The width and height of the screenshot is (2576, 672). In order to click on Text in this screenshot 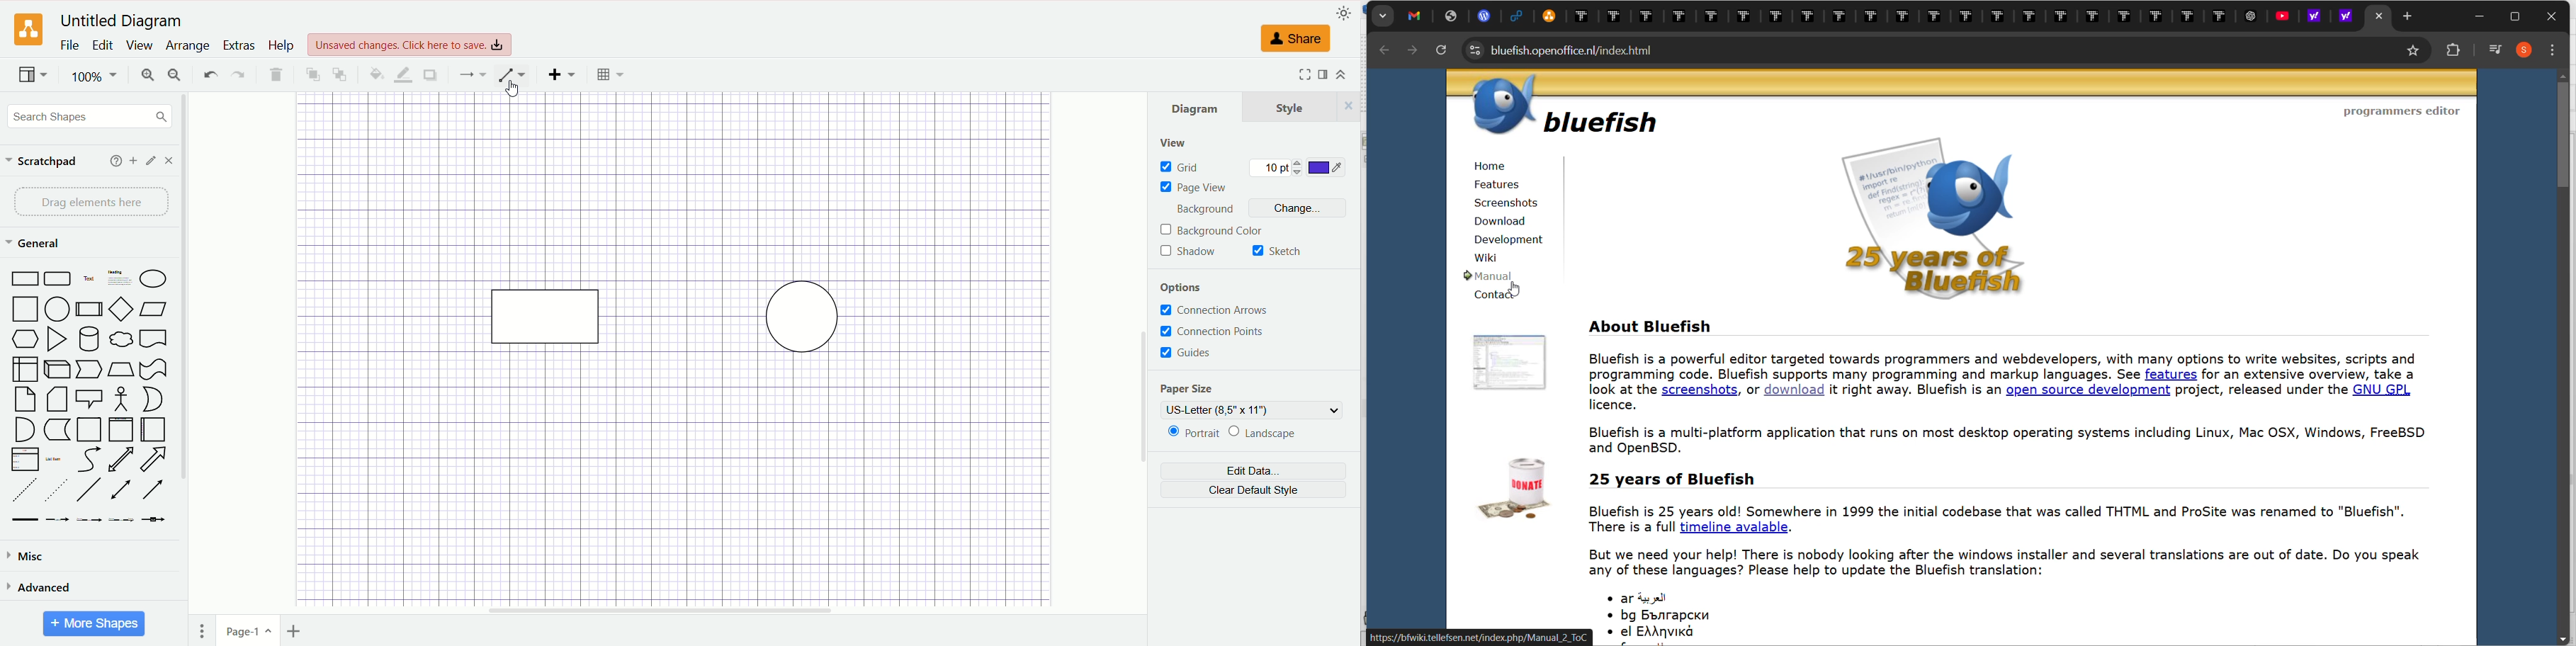, I will do `click(89, 278)`.